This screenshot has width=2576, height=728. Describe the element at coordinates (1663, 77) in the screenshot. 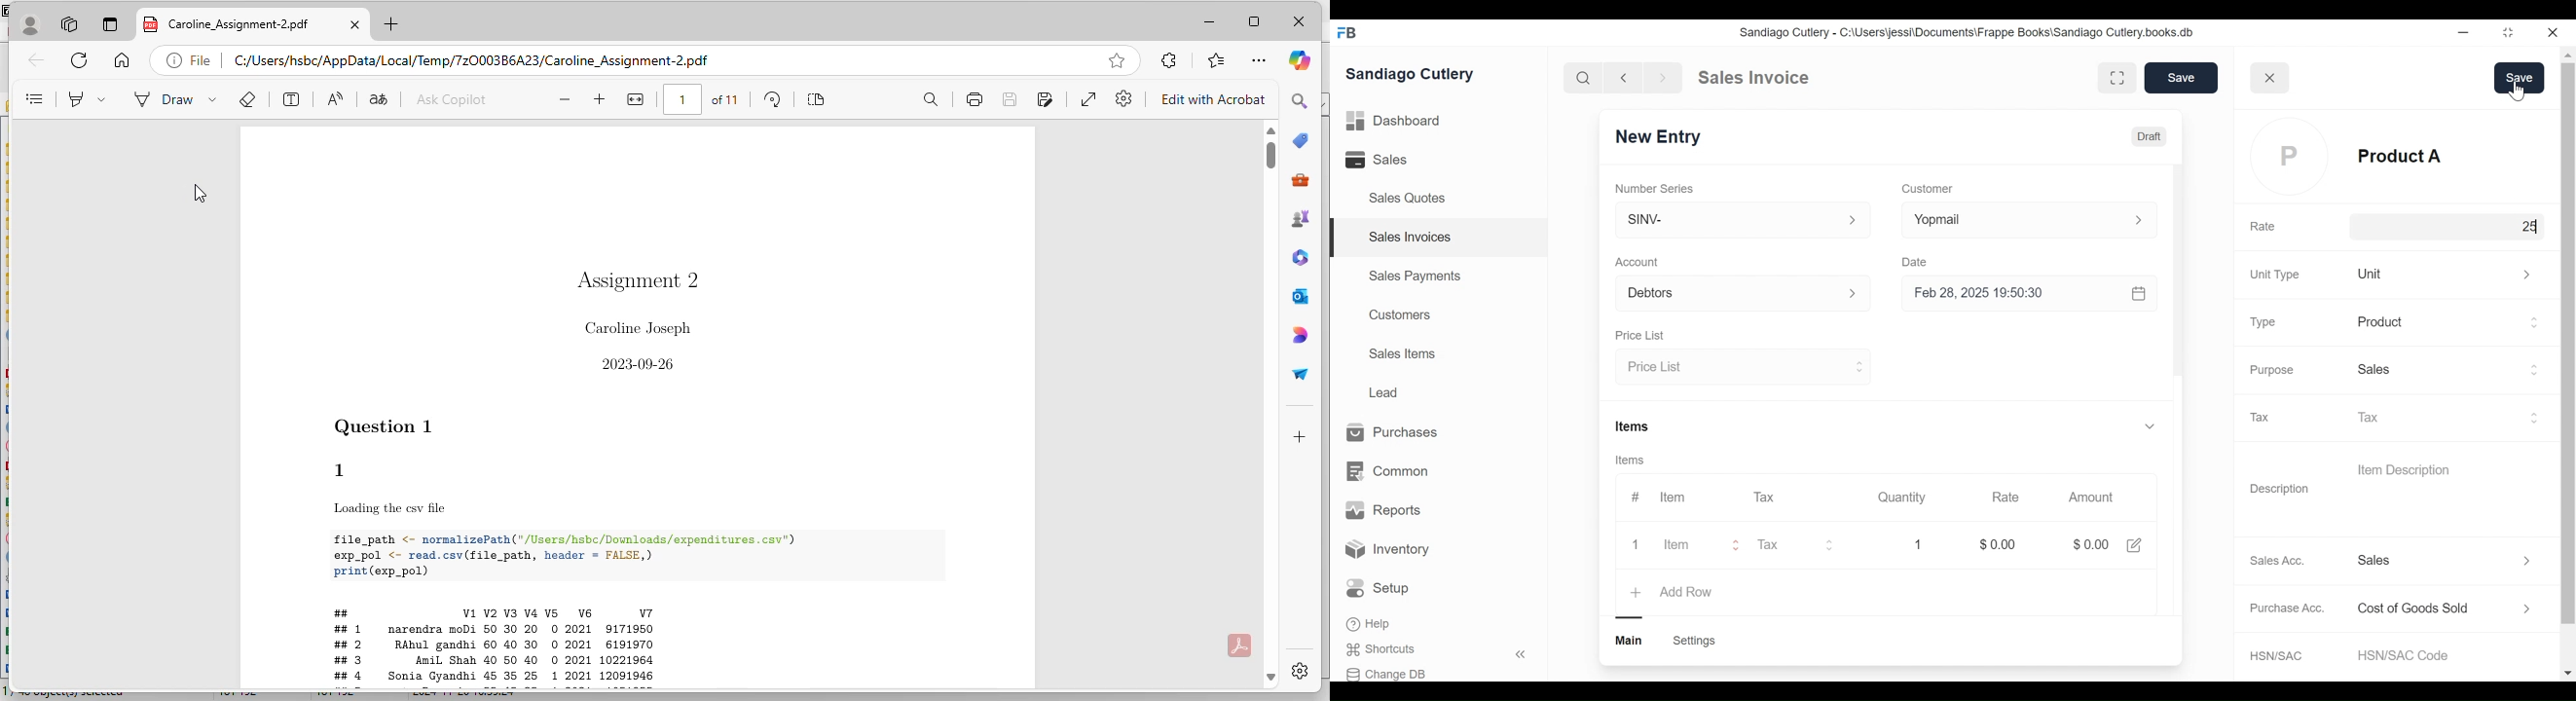

I see `forward` at that location.